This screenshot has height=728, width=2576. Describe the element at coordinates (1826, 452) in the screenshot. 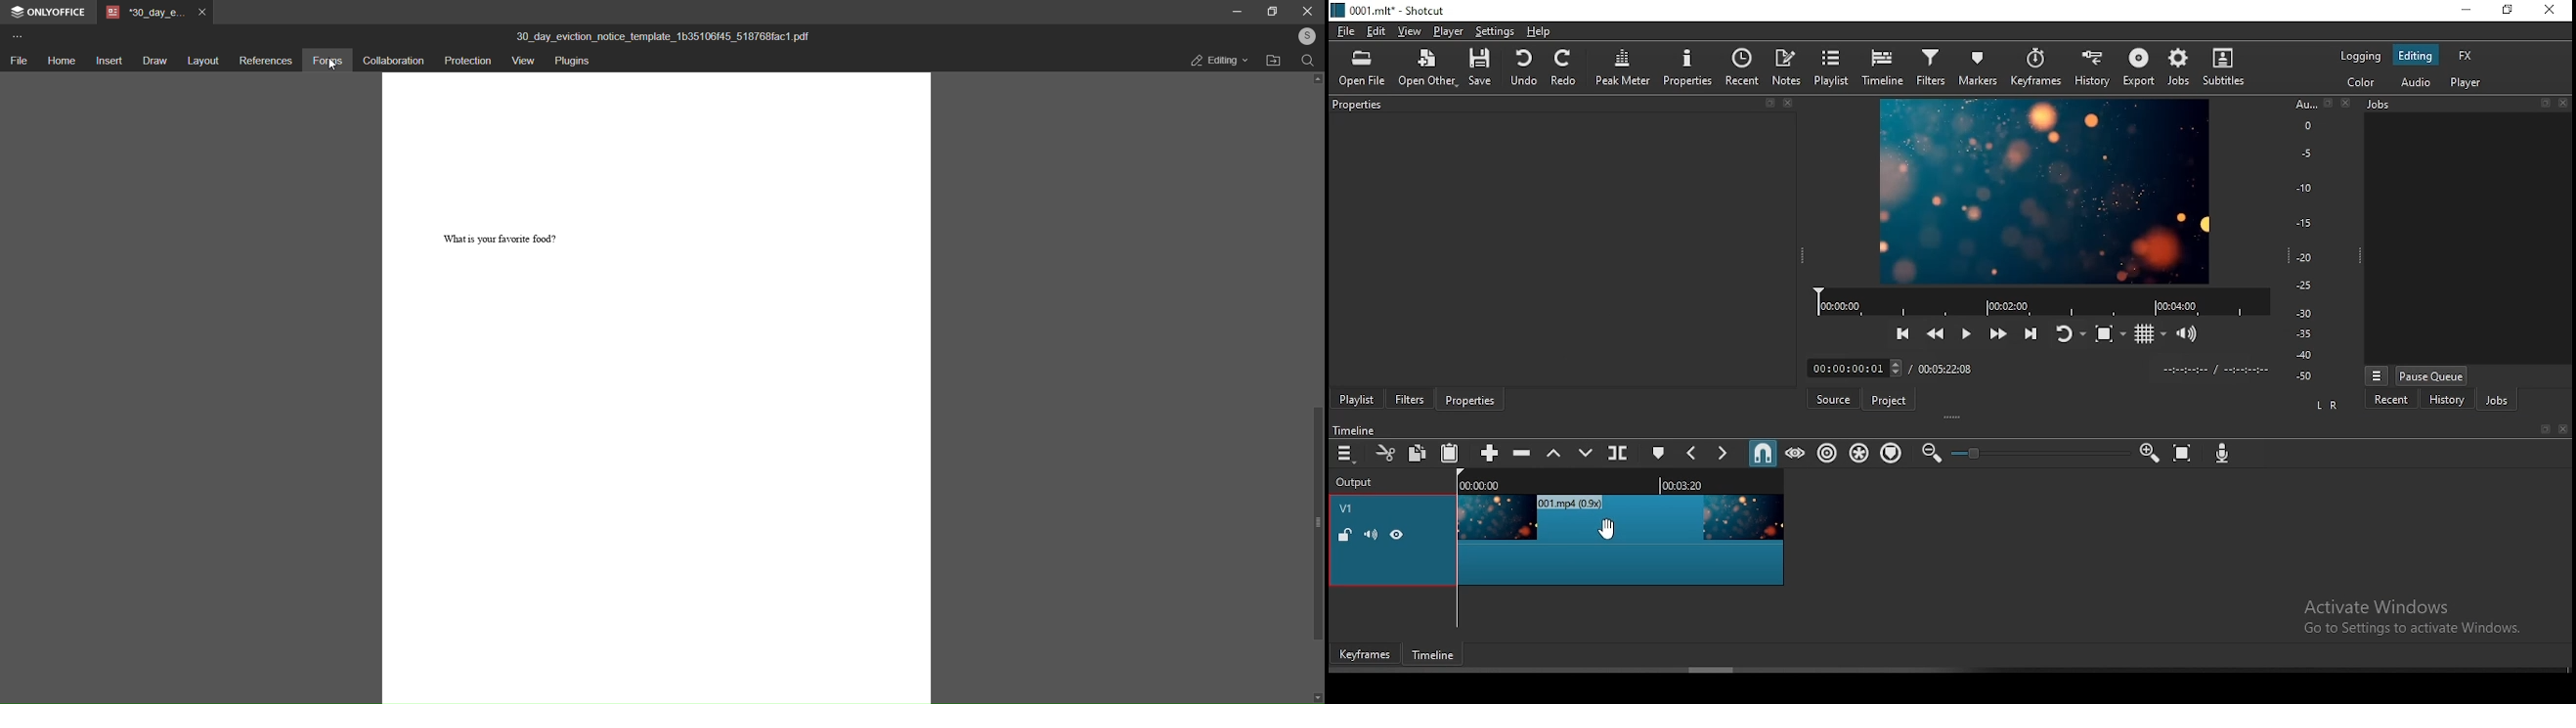

I see `ripple` at that location.